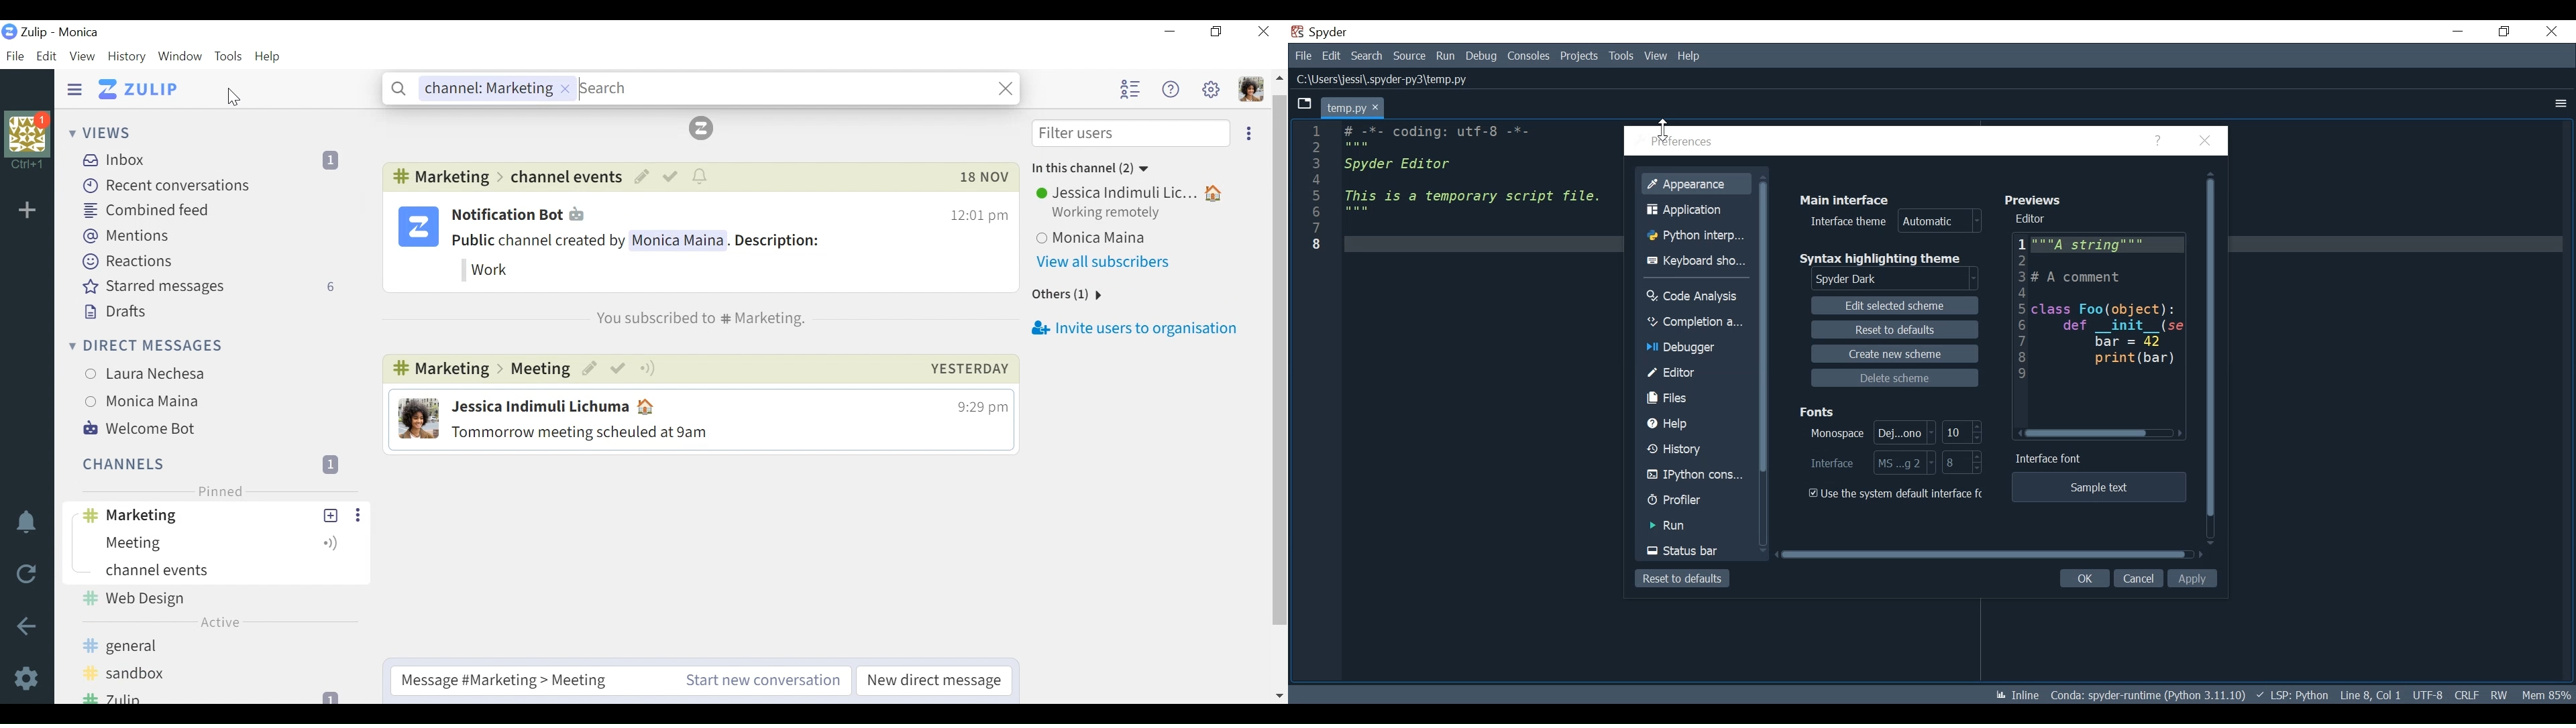 Image resolution: width=2576 pixels, height=728 pixels. I want to click on notifications, so click(699, 178).